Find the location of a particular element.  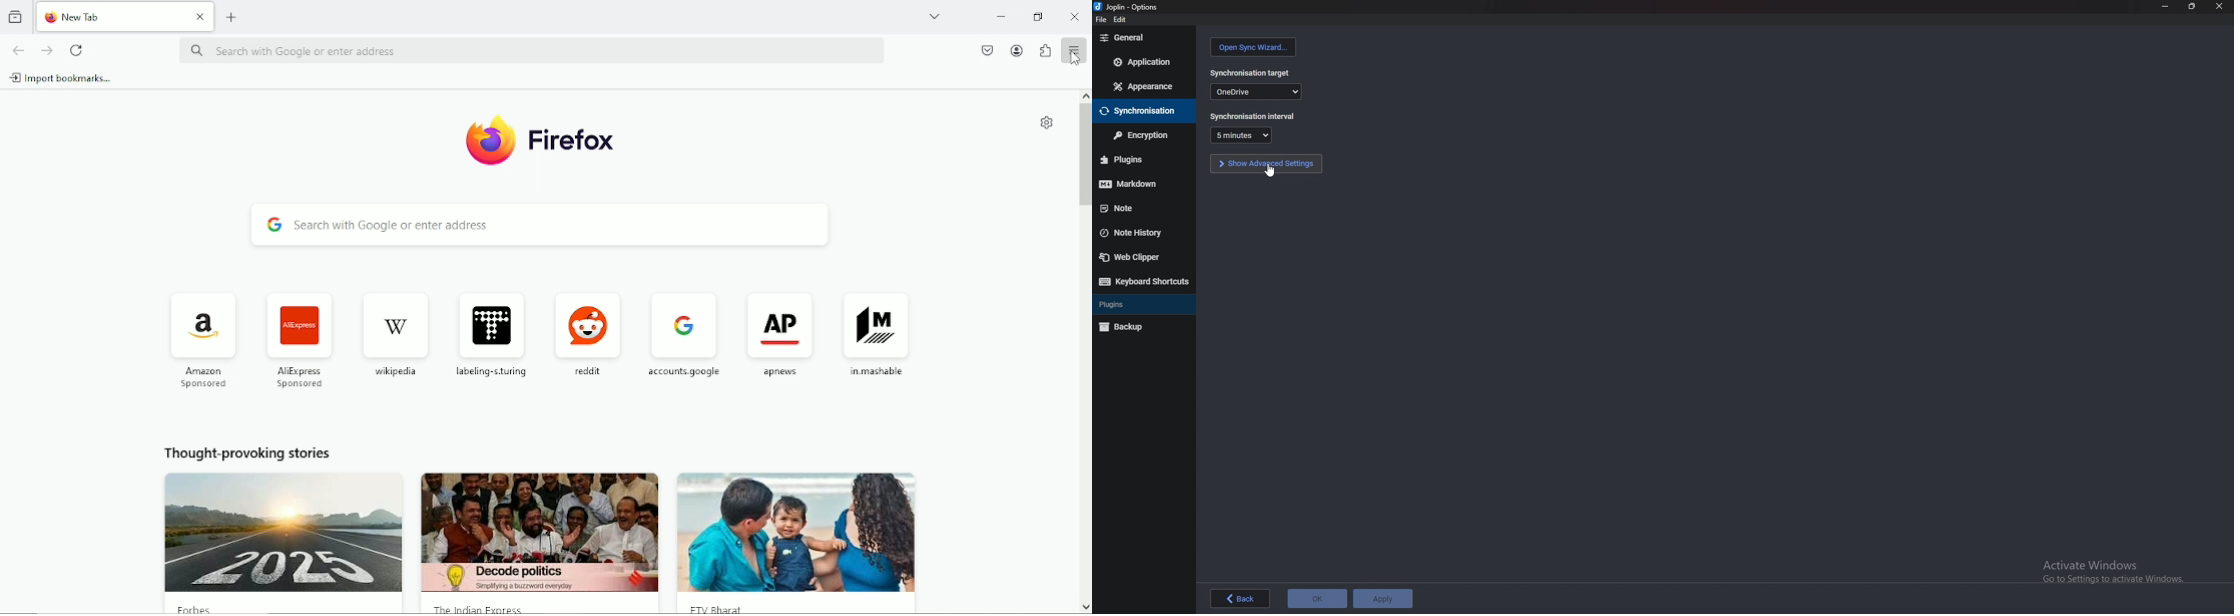

appearance is located at coordinates (1142, 87).